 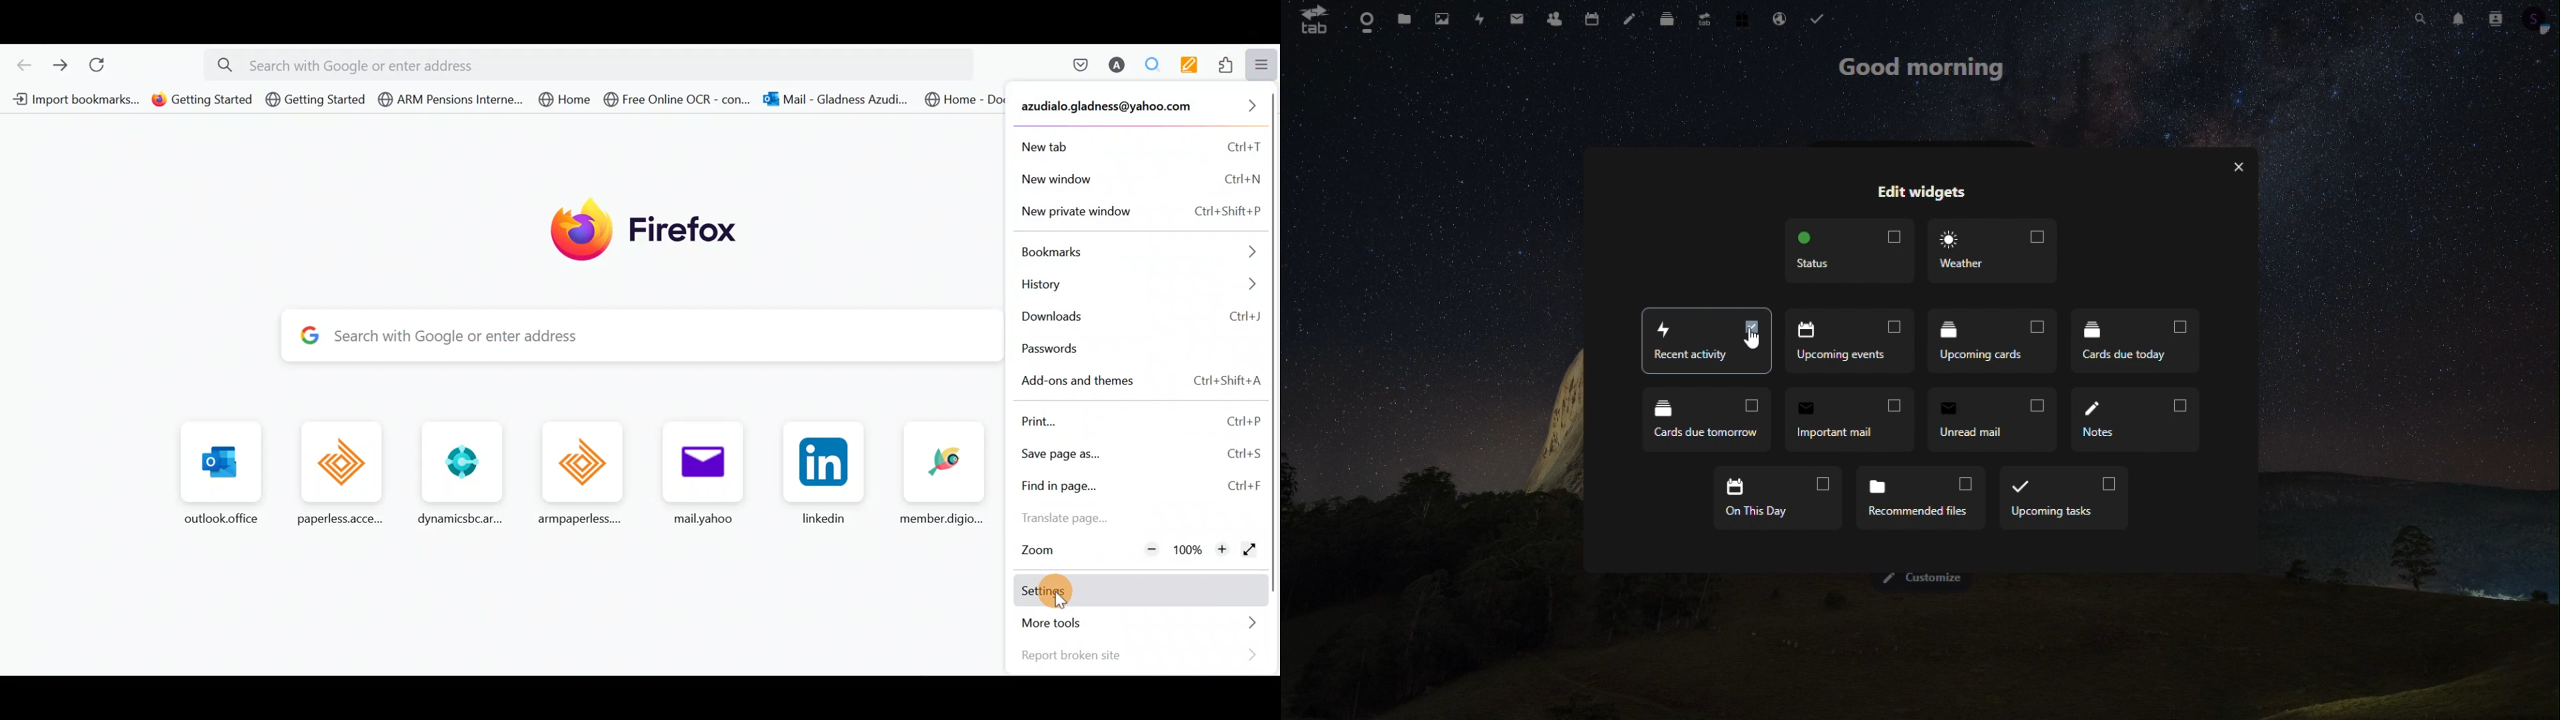 I want to click on New private window, so click(x=1123, y=209).